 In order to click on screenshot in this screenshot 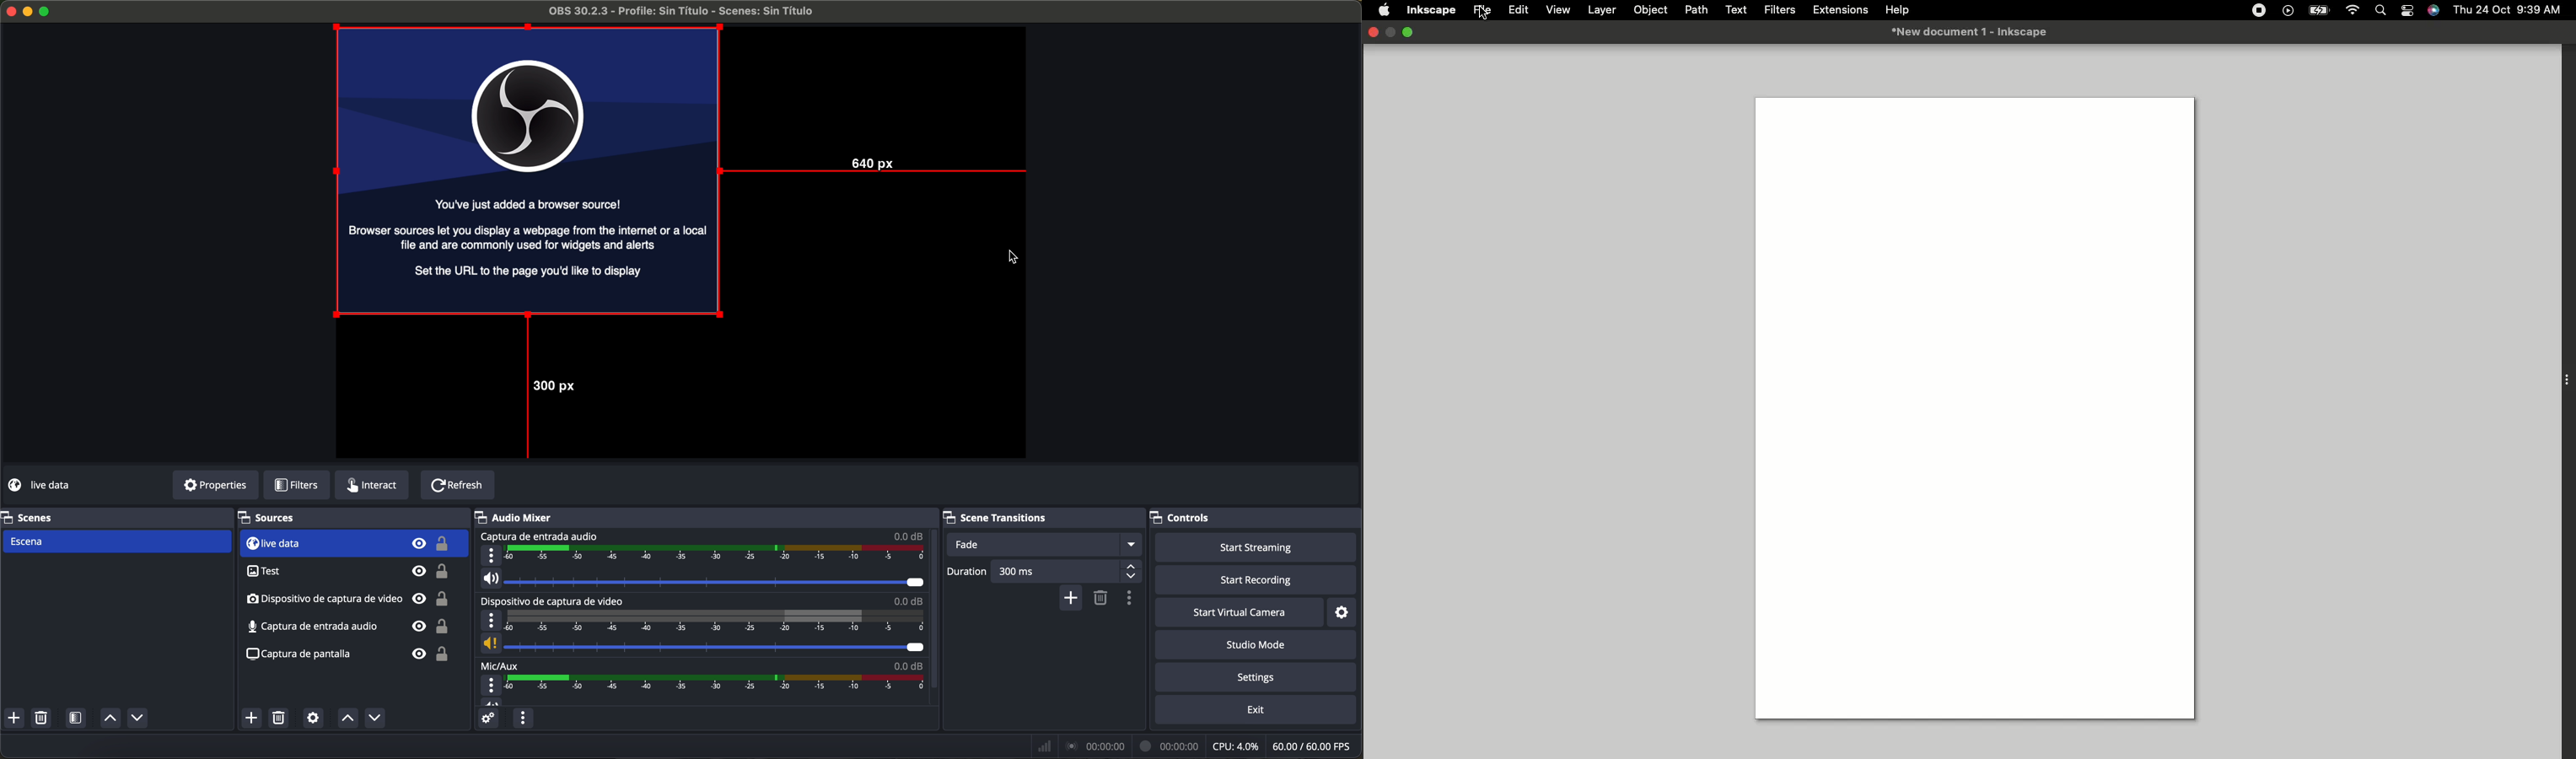, I will do `click(343, 654)`.